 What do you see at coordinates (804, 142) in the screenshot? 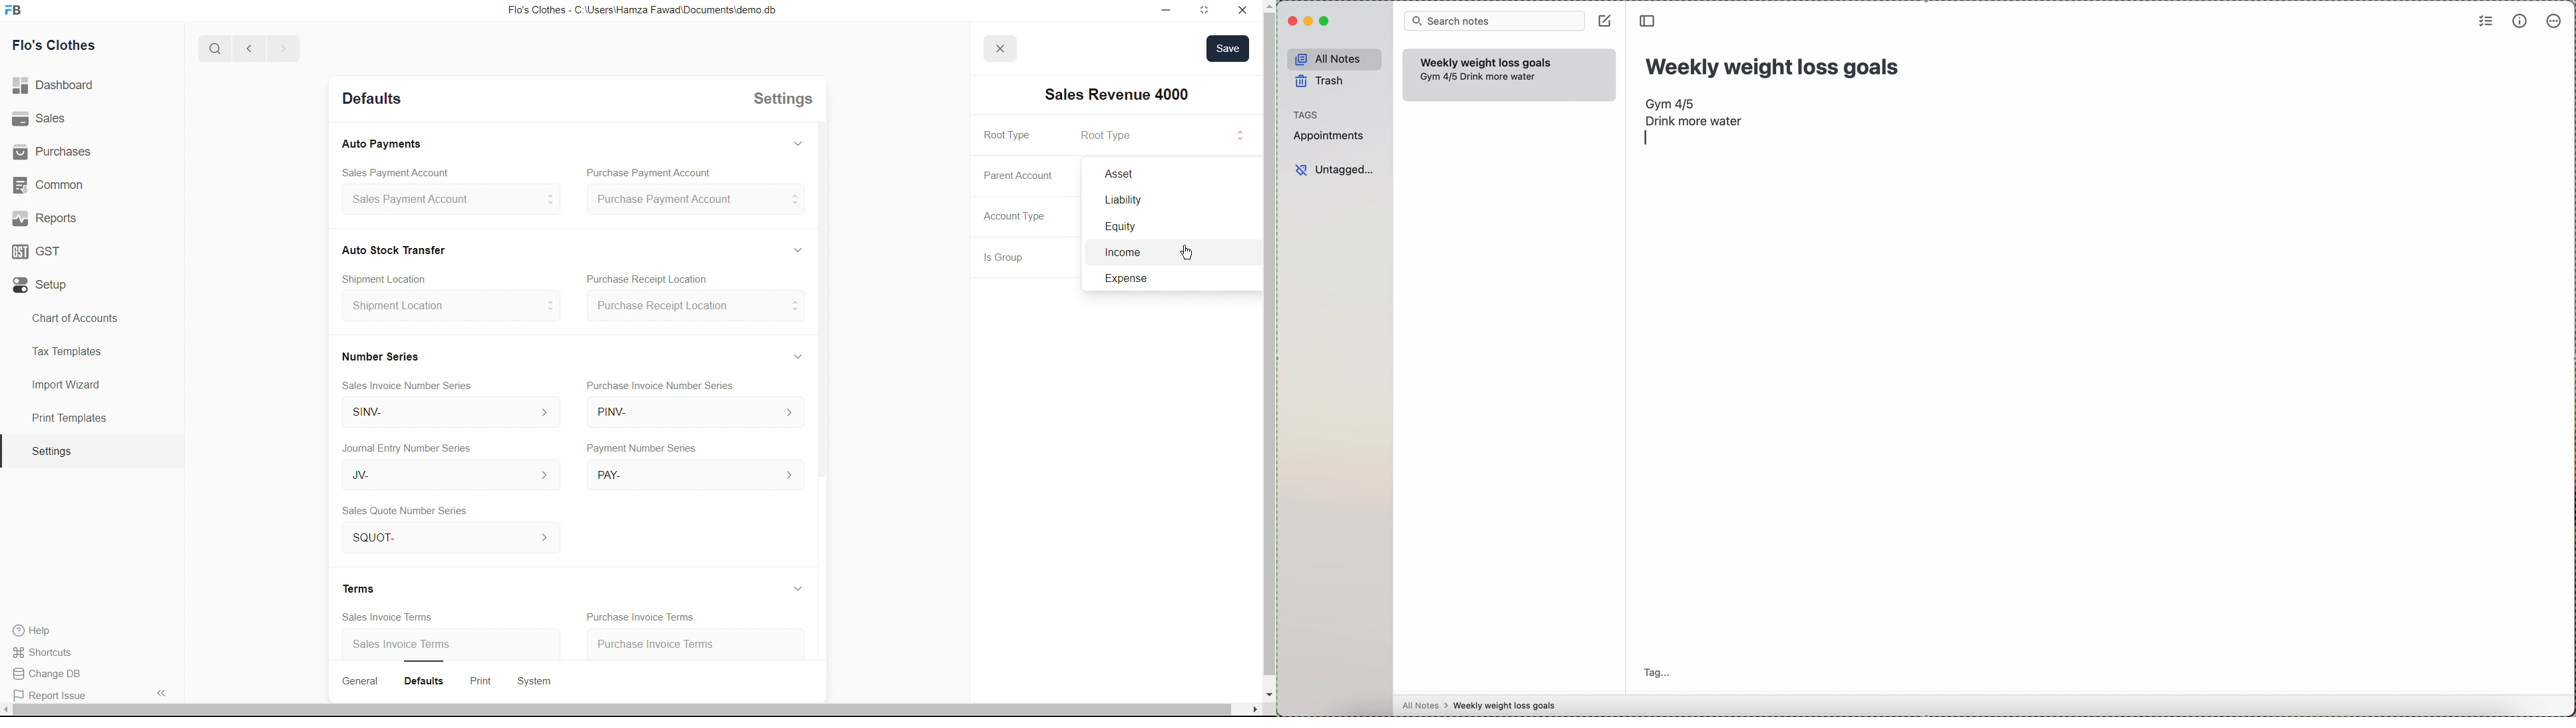
I see `Hide ` at bounding box center [804, 142].